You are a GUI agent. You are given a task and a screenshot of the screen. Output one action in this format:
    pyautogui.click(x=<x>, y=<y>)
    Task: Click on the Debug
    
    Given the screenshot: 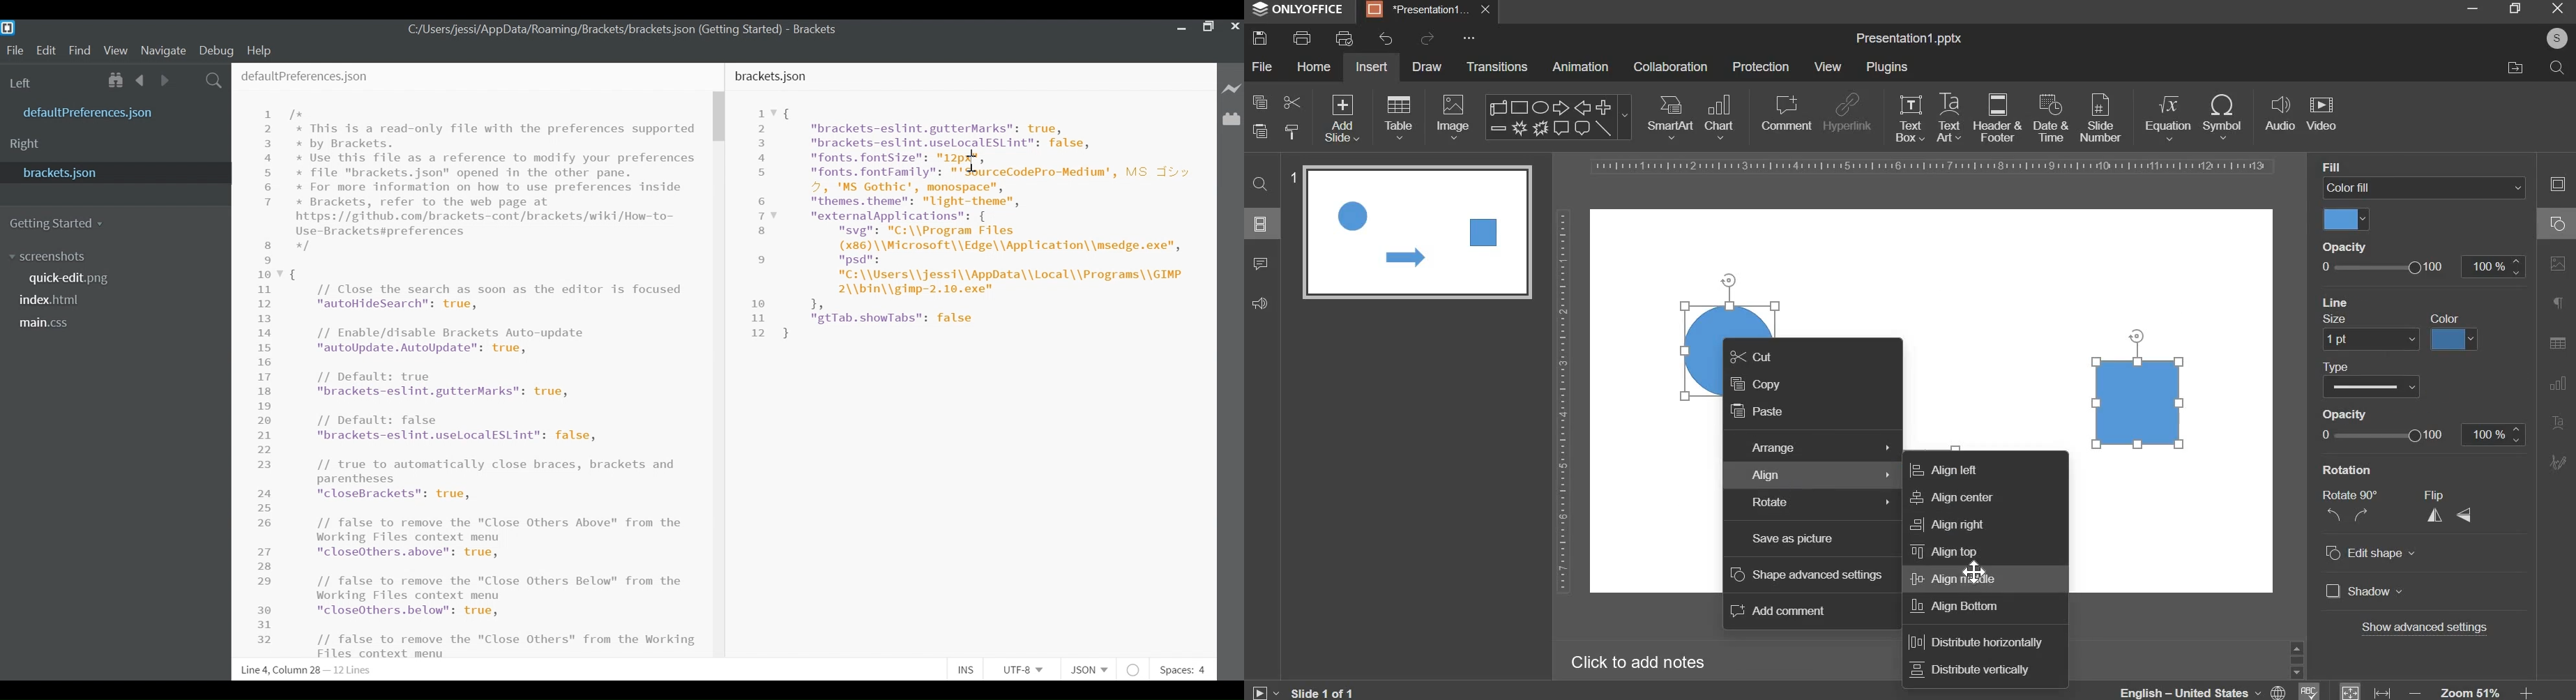 What is the action you would take?
    pyautogui.click(x=215, y=51)
    